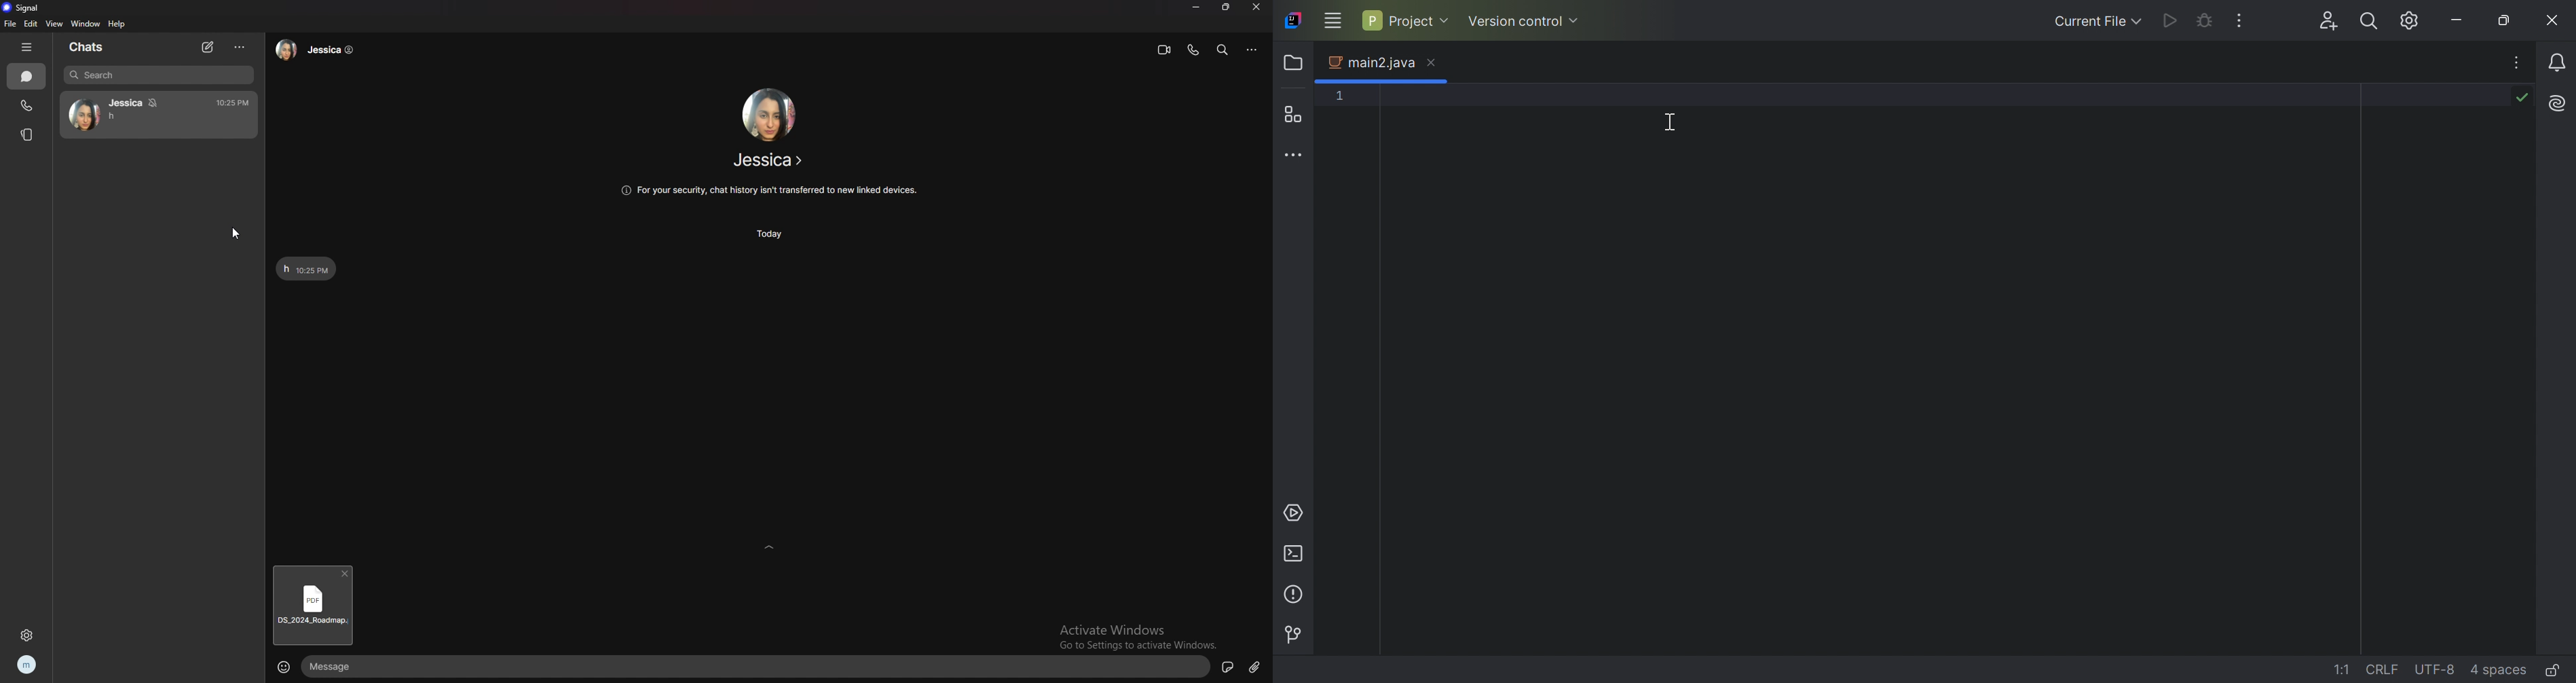  I want to click on view, so click(53, 23).